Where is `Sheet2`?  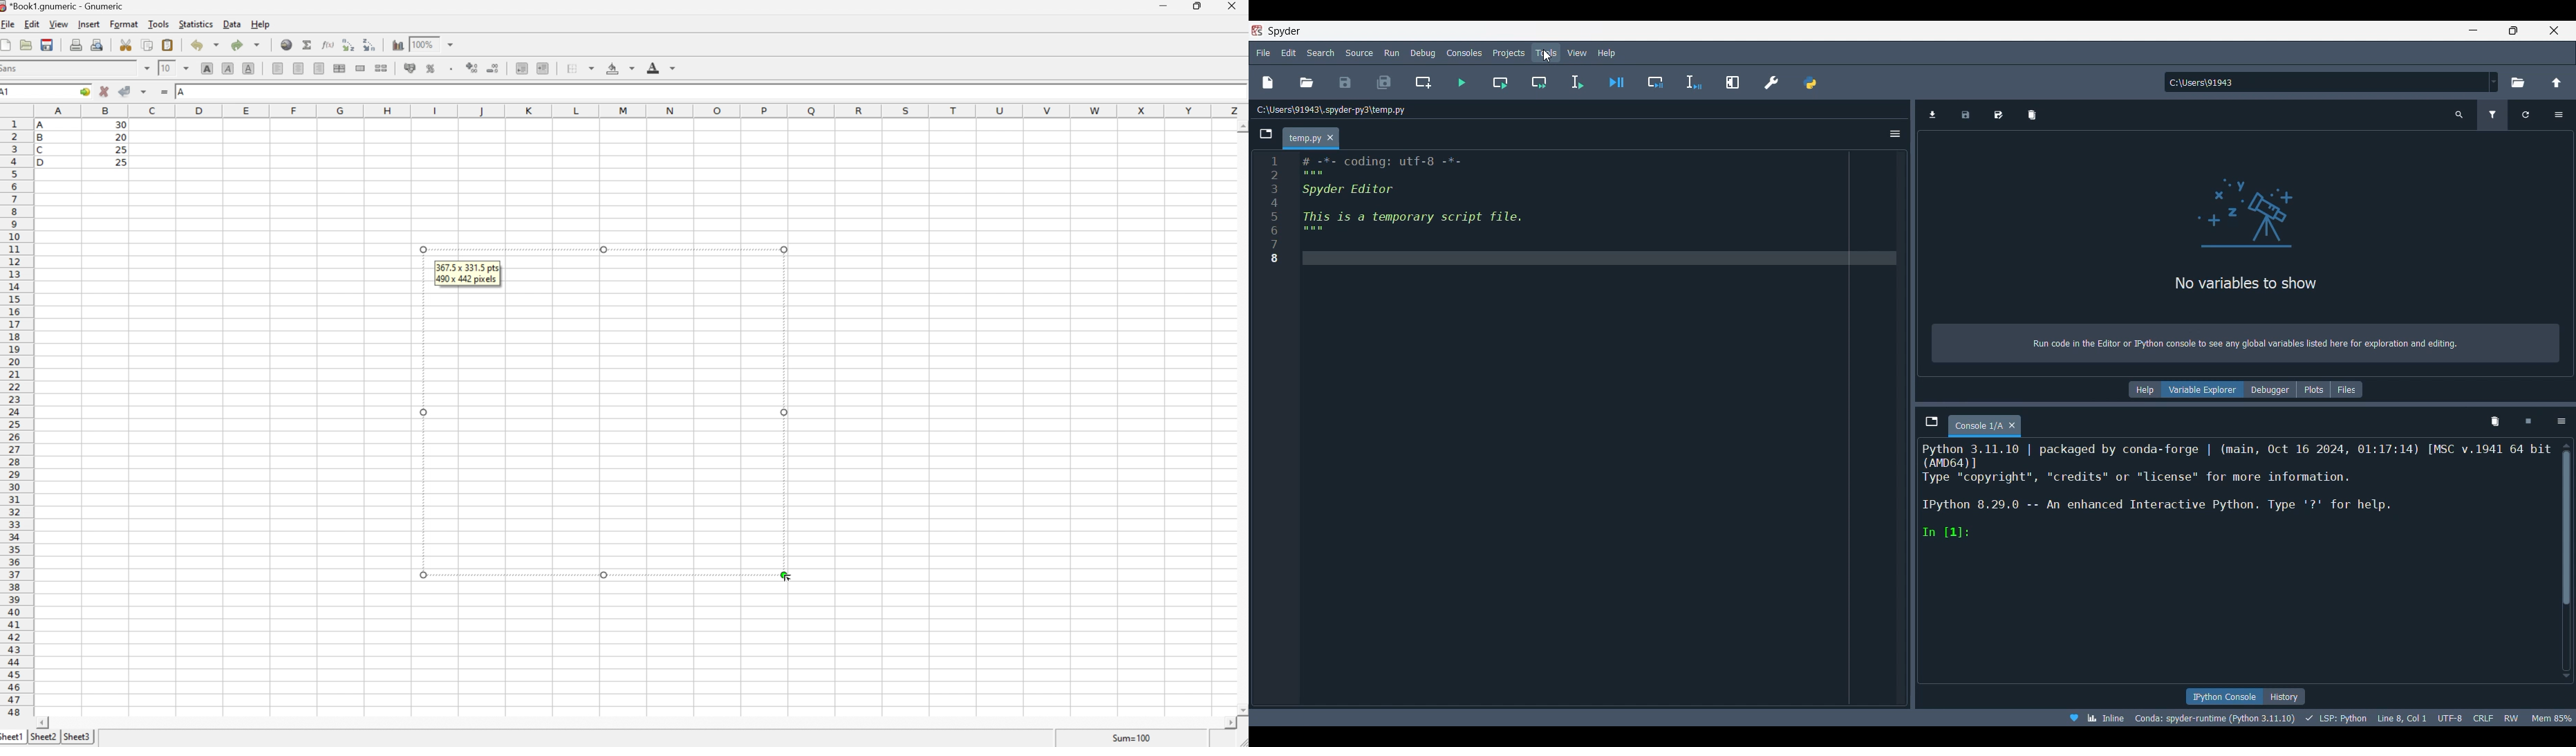 Sheet2 is located at coordinates (43, 738).